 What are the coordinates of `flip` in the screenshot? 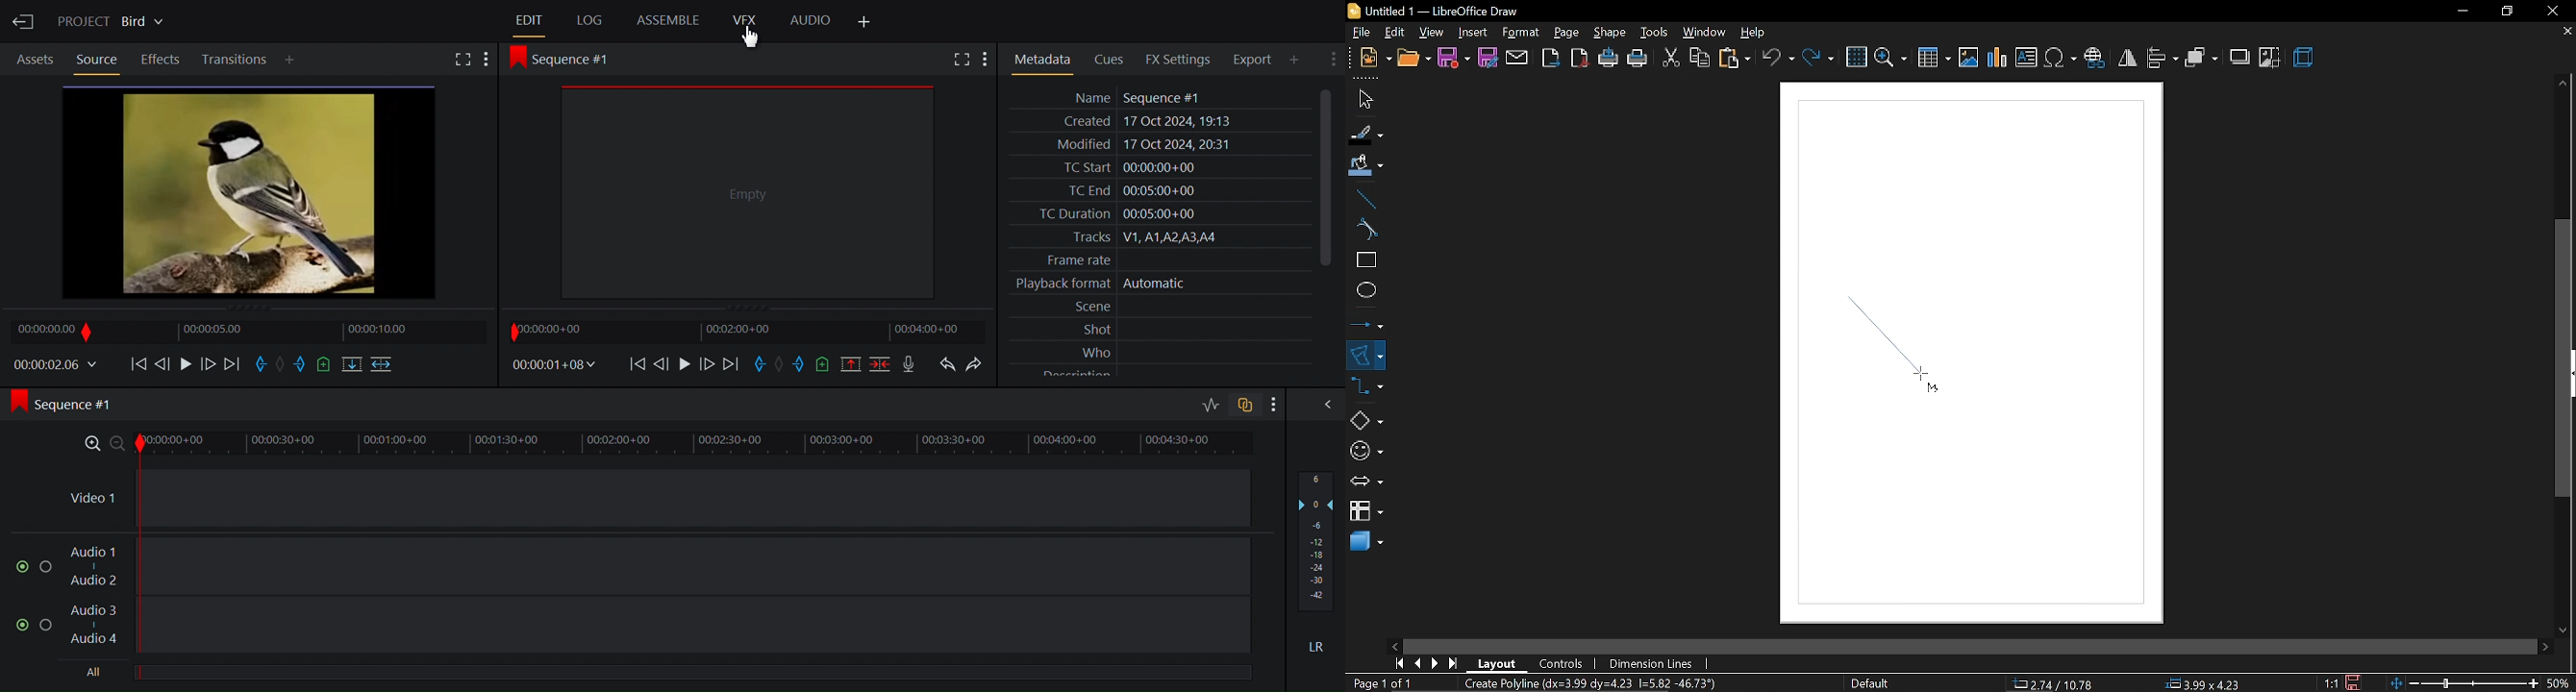 It's located at (2128, 59).